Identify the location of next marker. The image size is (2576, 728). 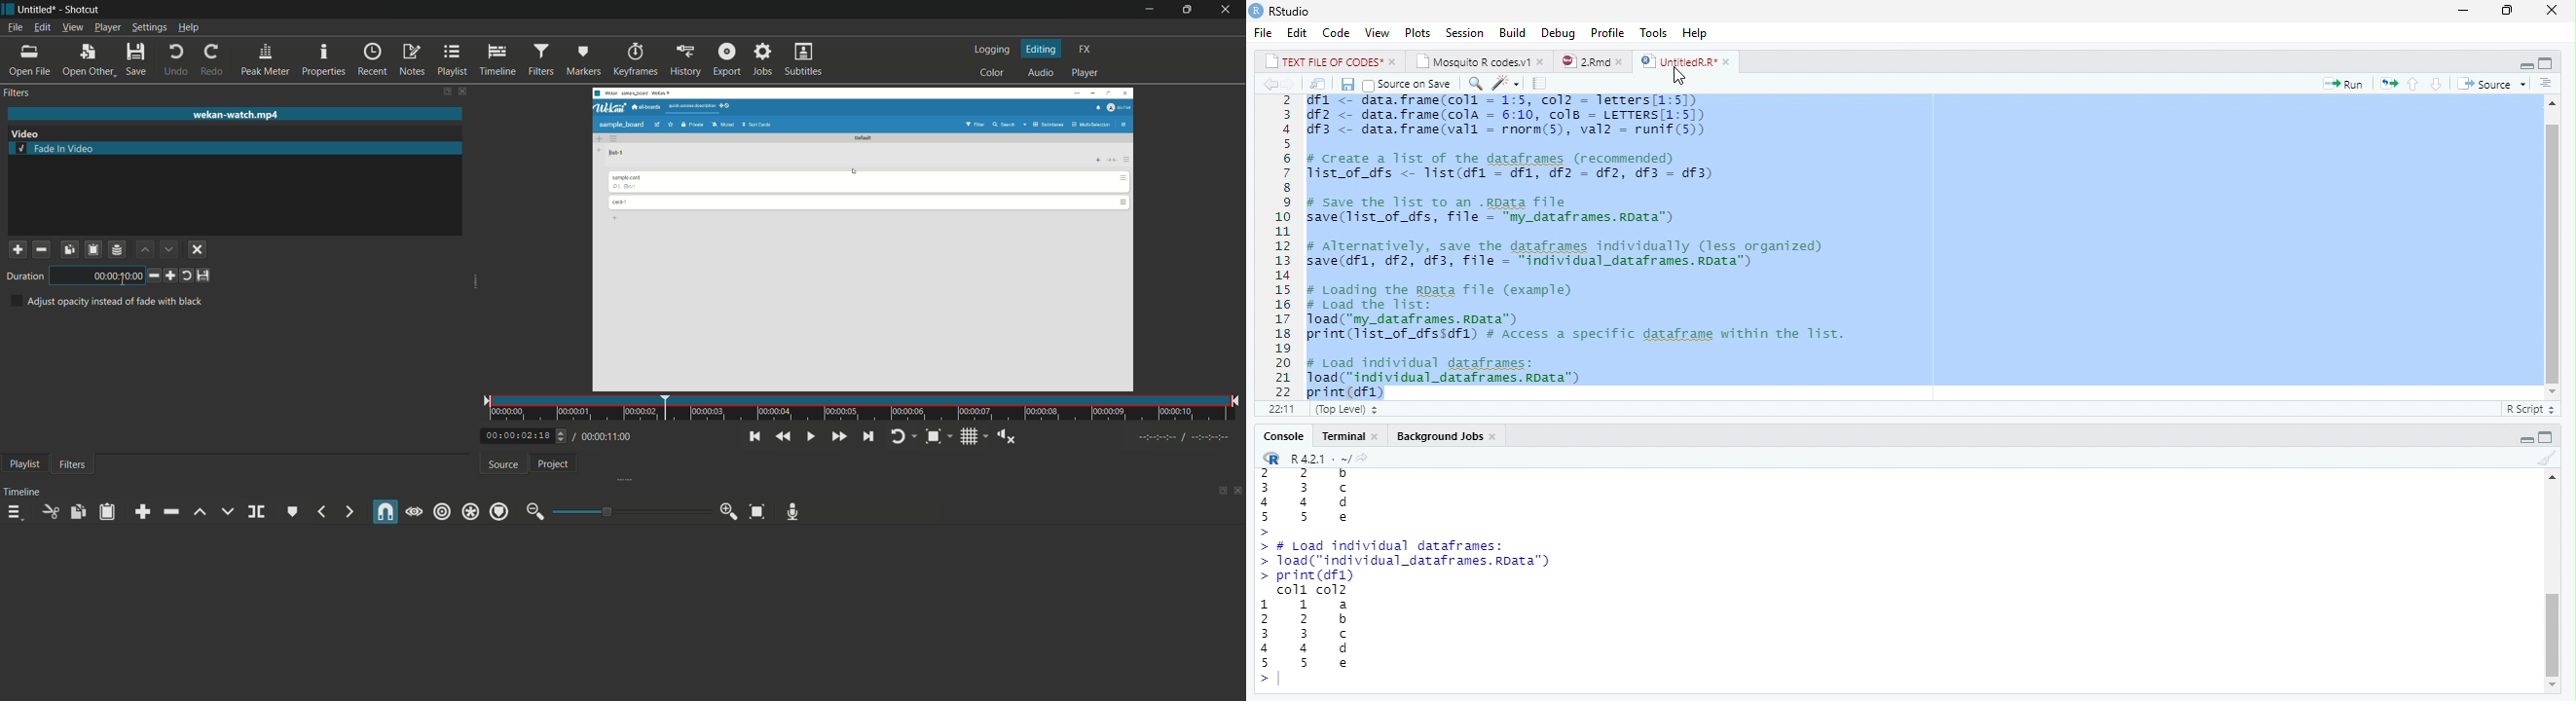
(346, 511).